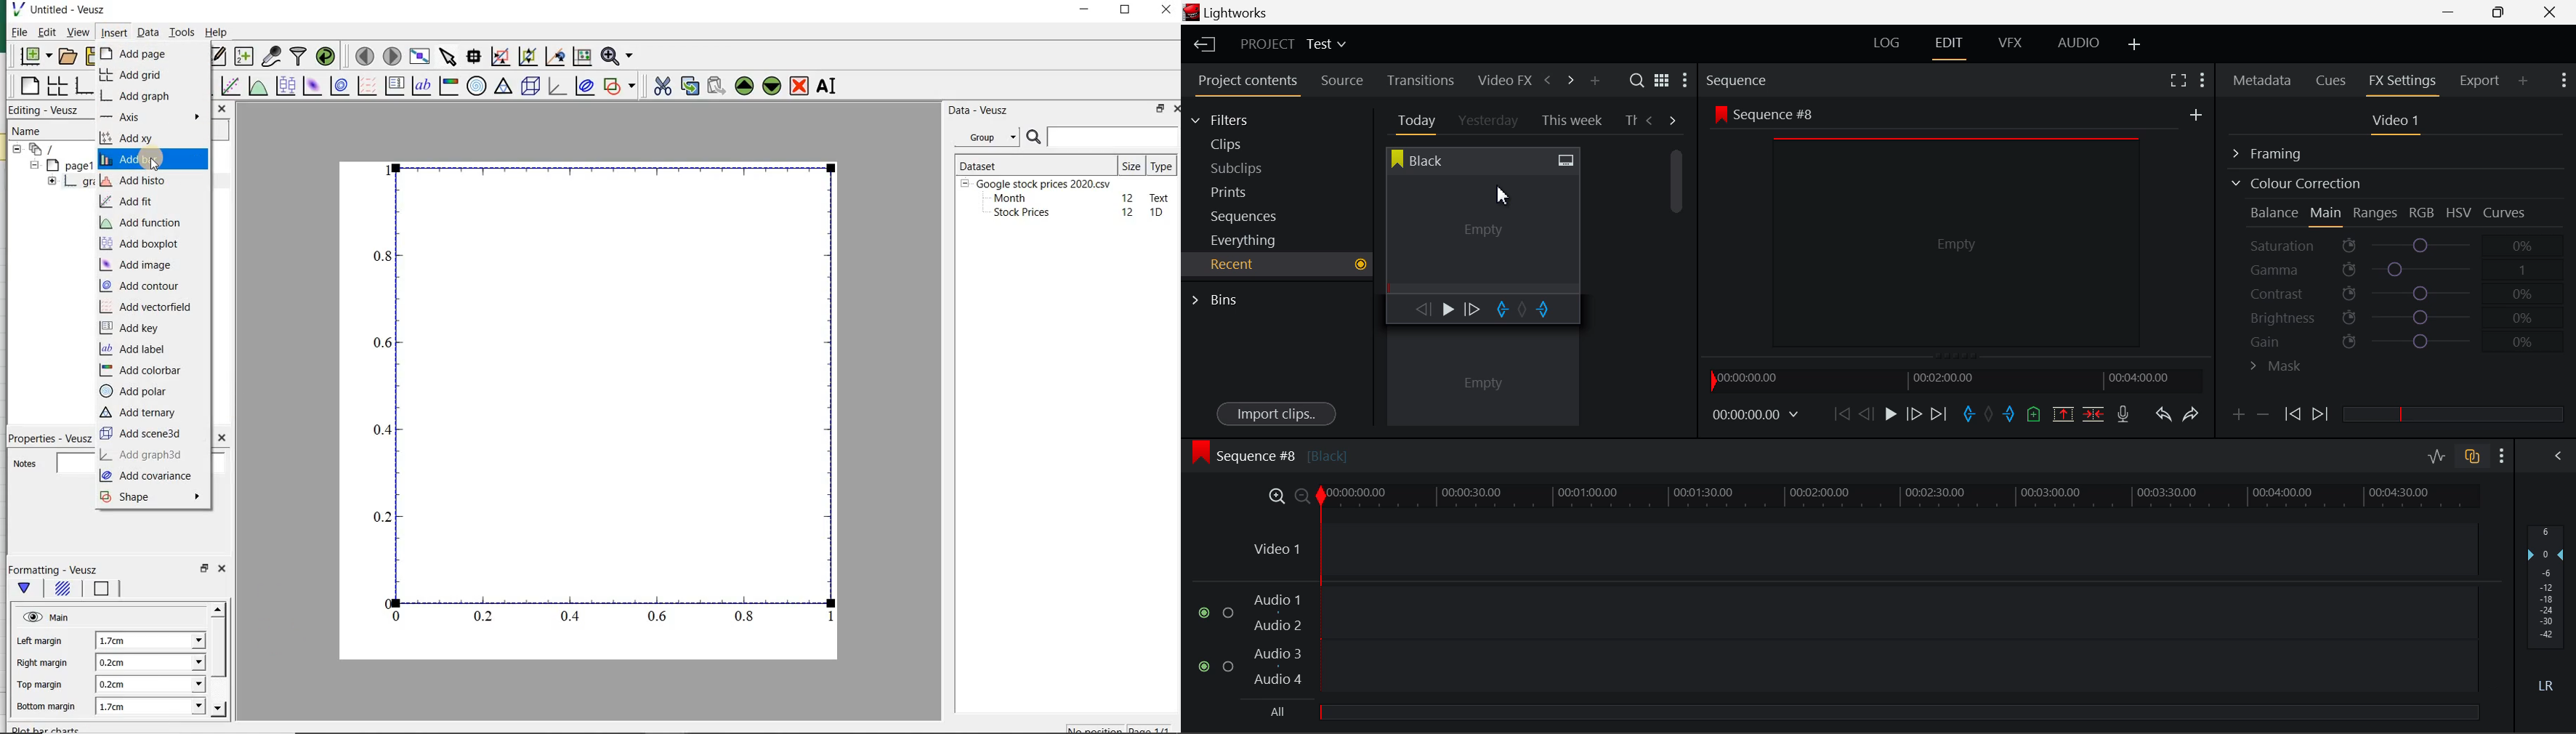  What do you see at coordinates (1886, 42) in the screenshot?
I see `LOG Layout` at bounding box center [1886, 42].